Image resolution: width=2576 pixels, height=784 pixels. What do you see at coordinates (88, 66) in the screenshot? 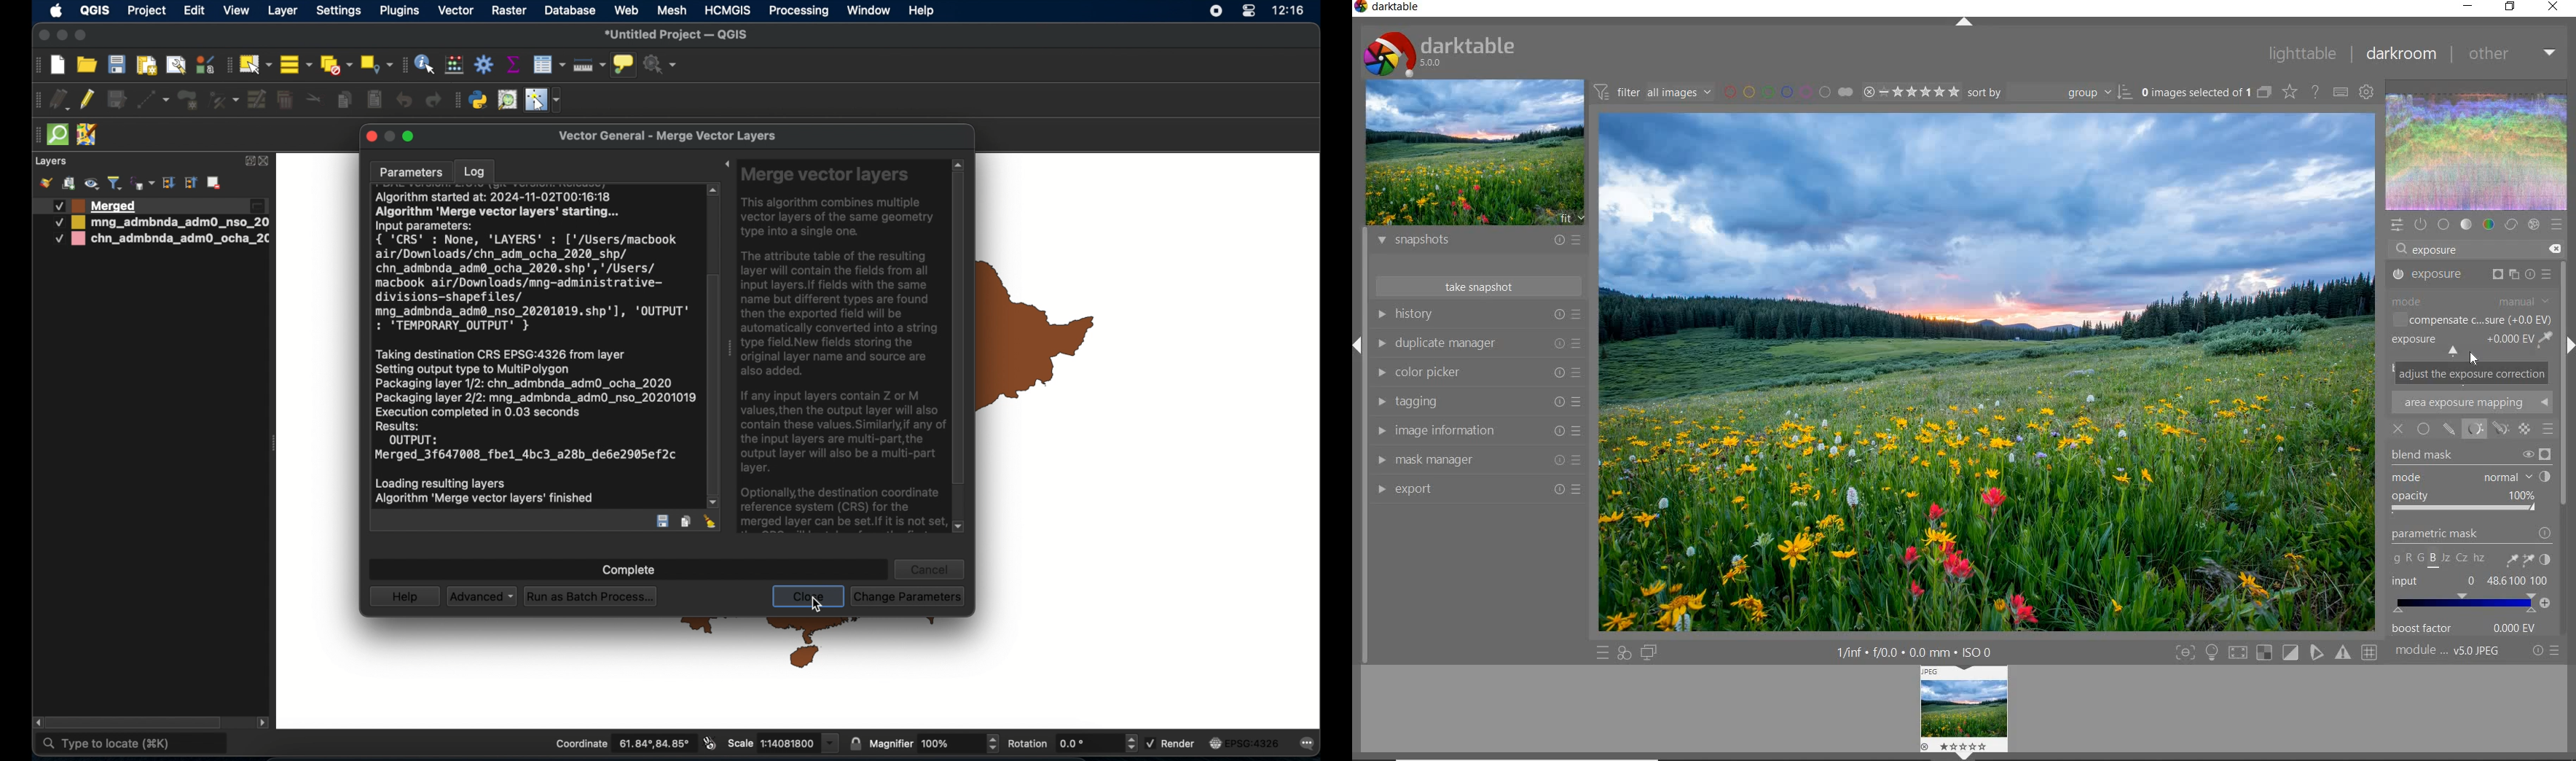
I see `open project` at bounding box center [88, 66].